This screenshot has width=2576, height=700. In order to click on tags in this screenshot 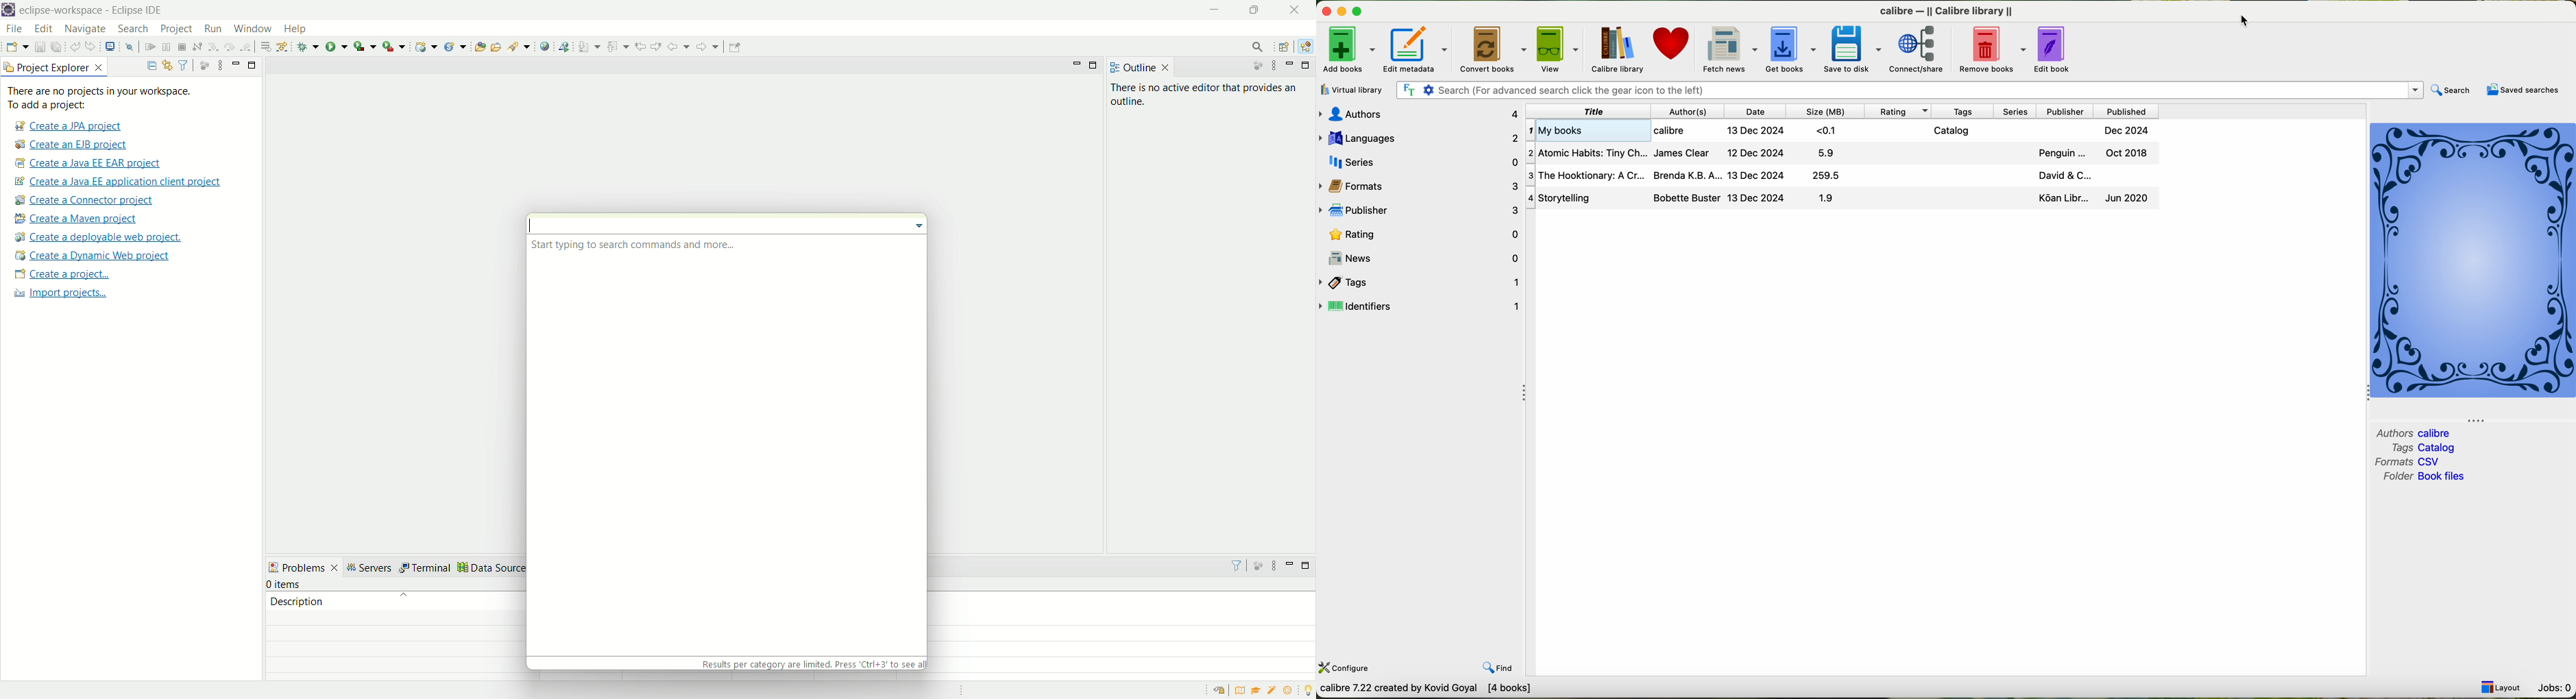, I will do `click(1964, 112)`.